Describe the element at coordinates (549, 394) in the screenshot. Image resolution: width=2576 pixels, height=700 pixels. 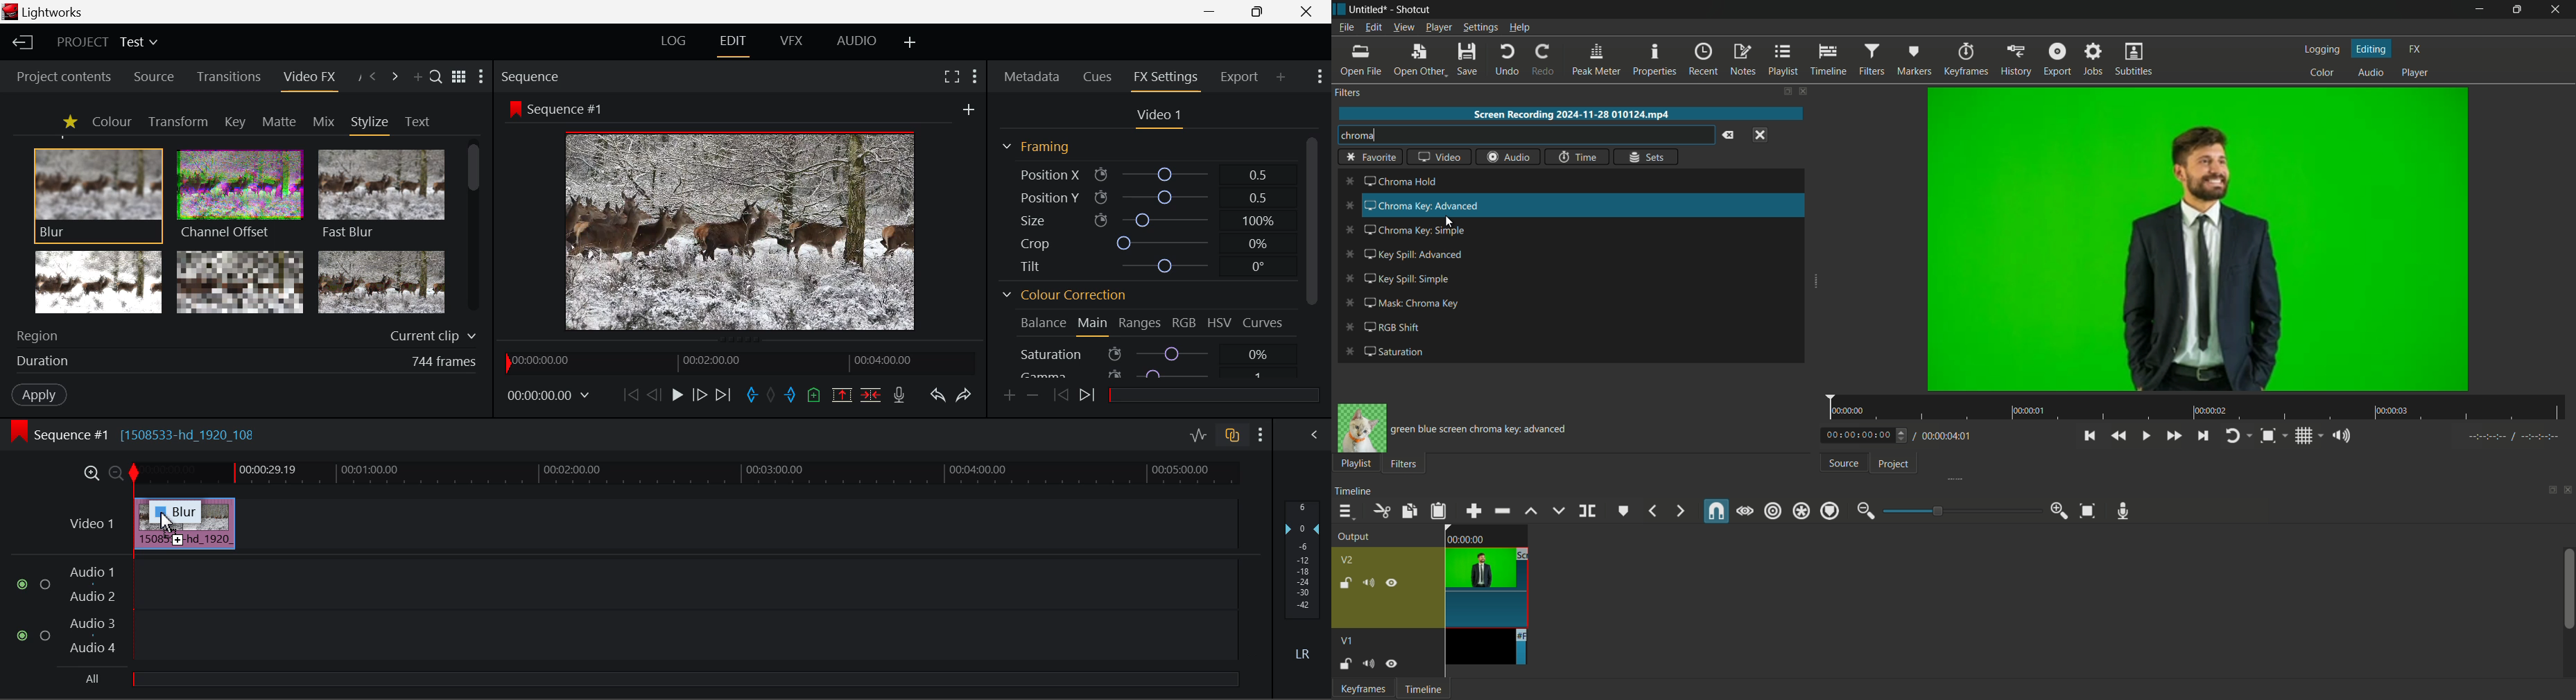
I see `Frame Time` at that location.